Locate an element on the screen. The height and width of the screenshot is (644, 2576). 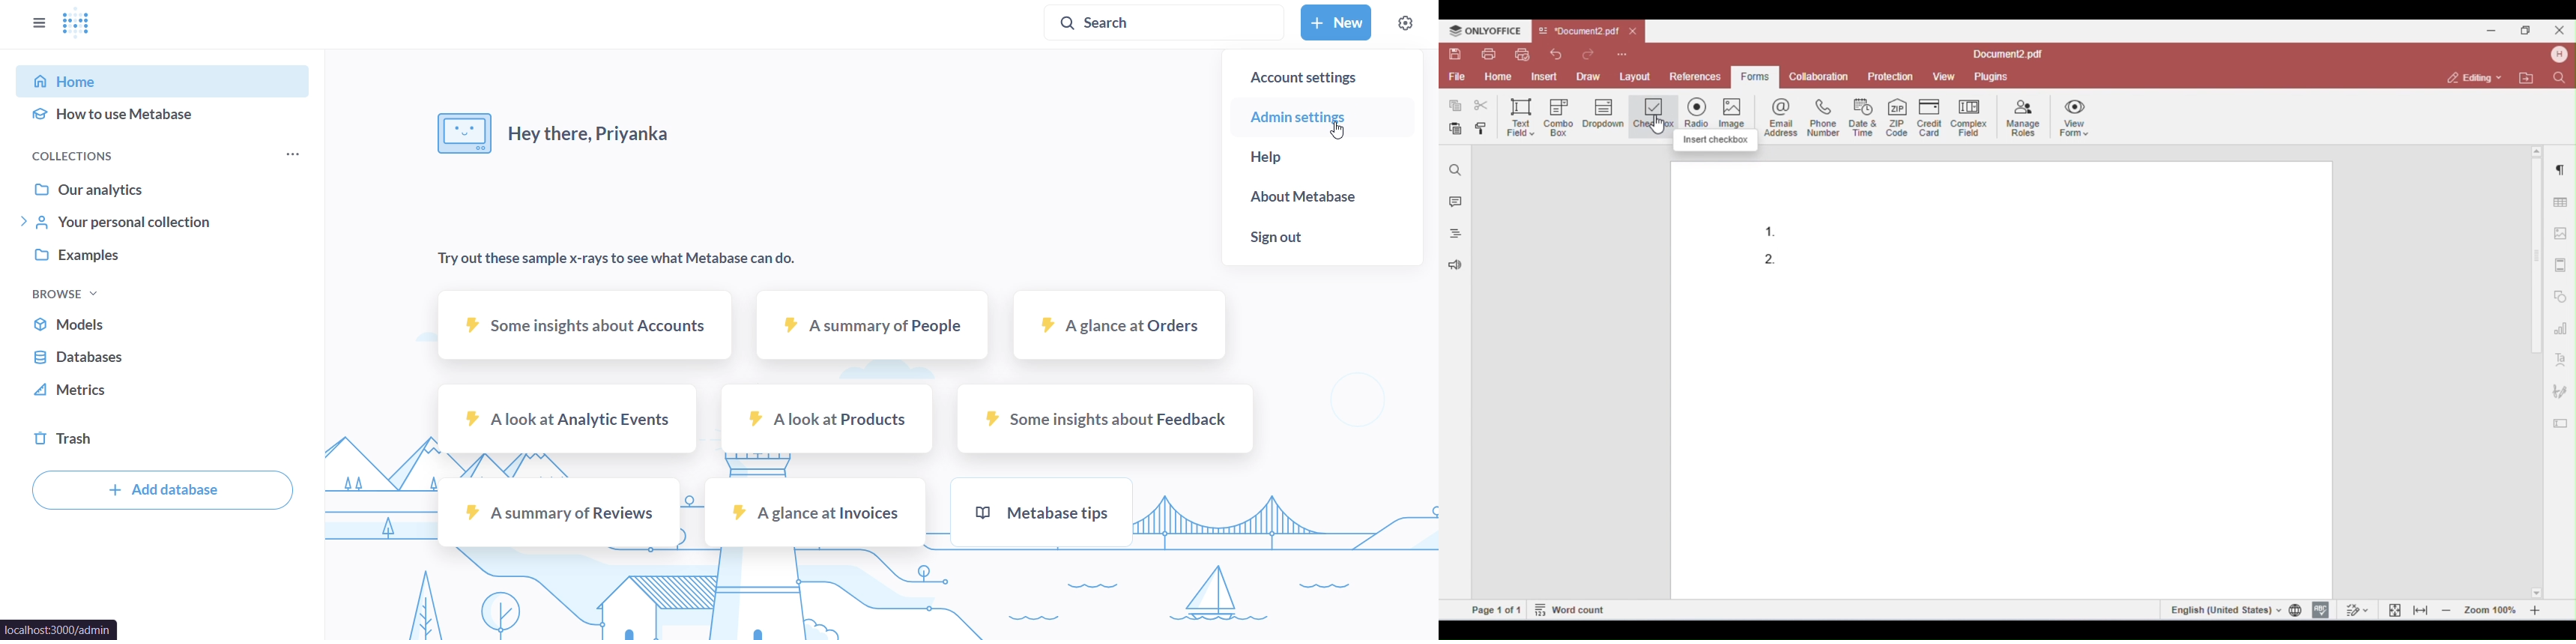
url is located at coordinates (59, 630).